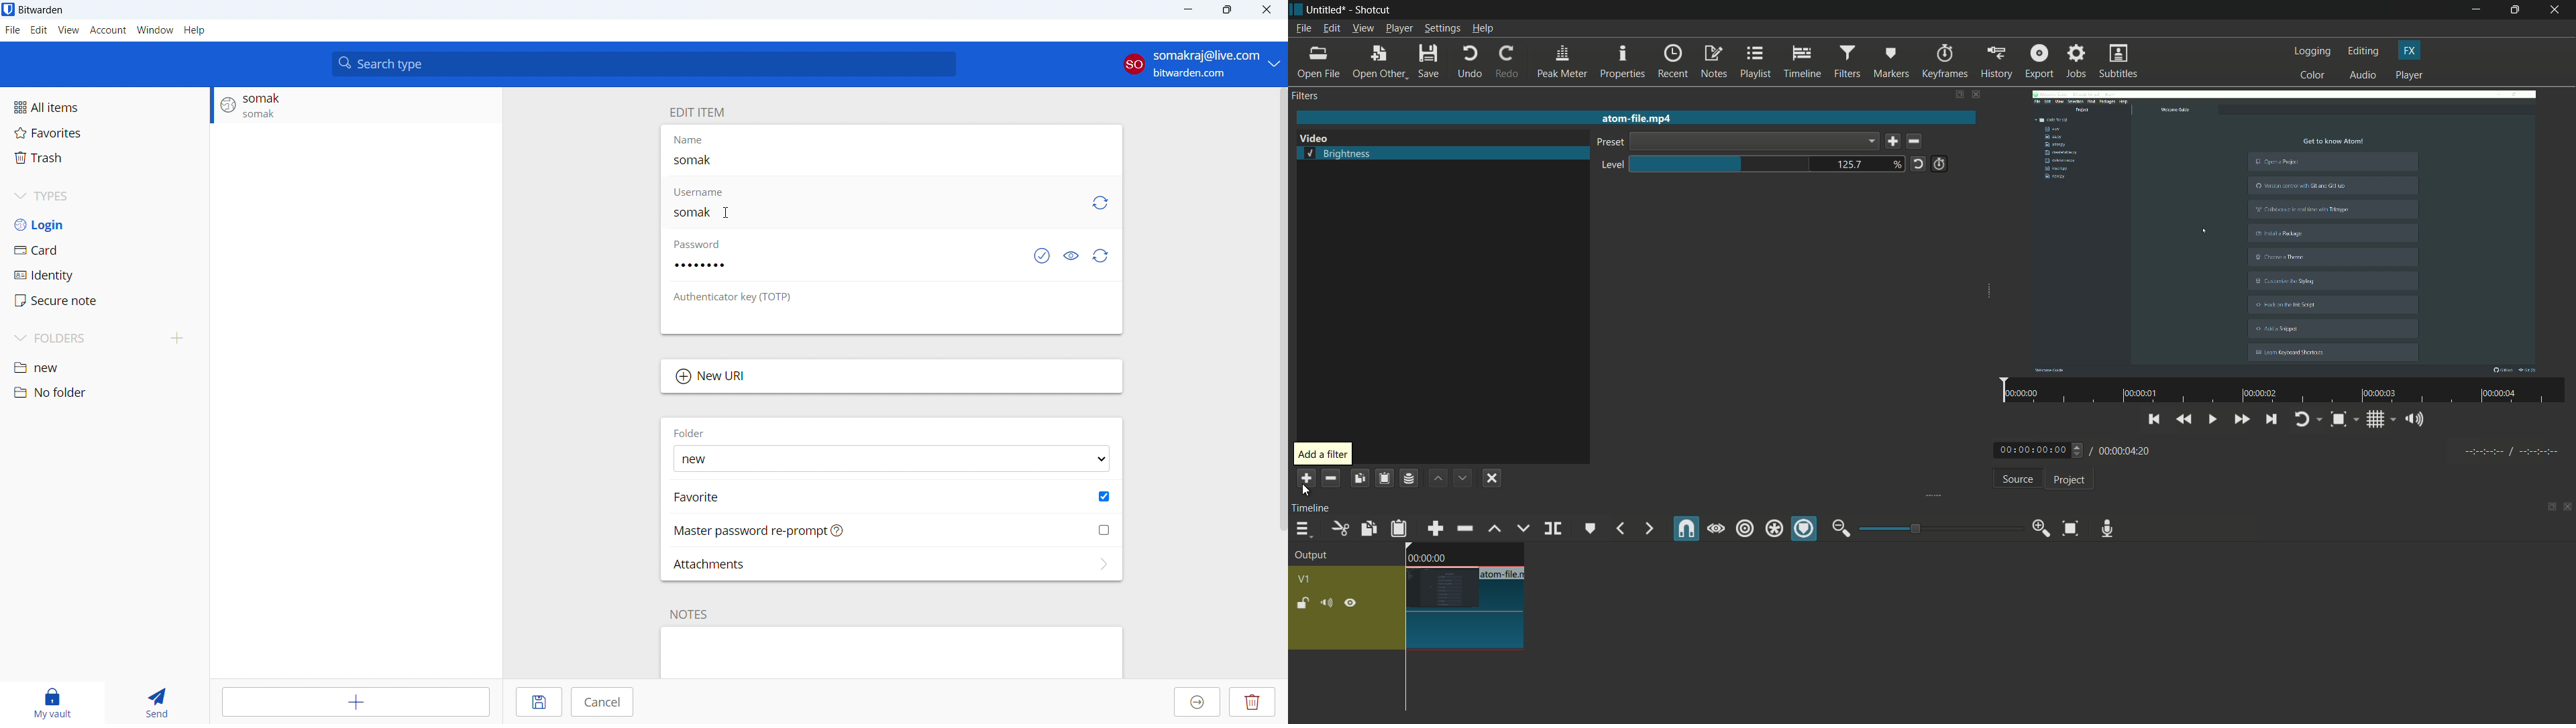  I want to click on timecodes, so click(2510, 449).